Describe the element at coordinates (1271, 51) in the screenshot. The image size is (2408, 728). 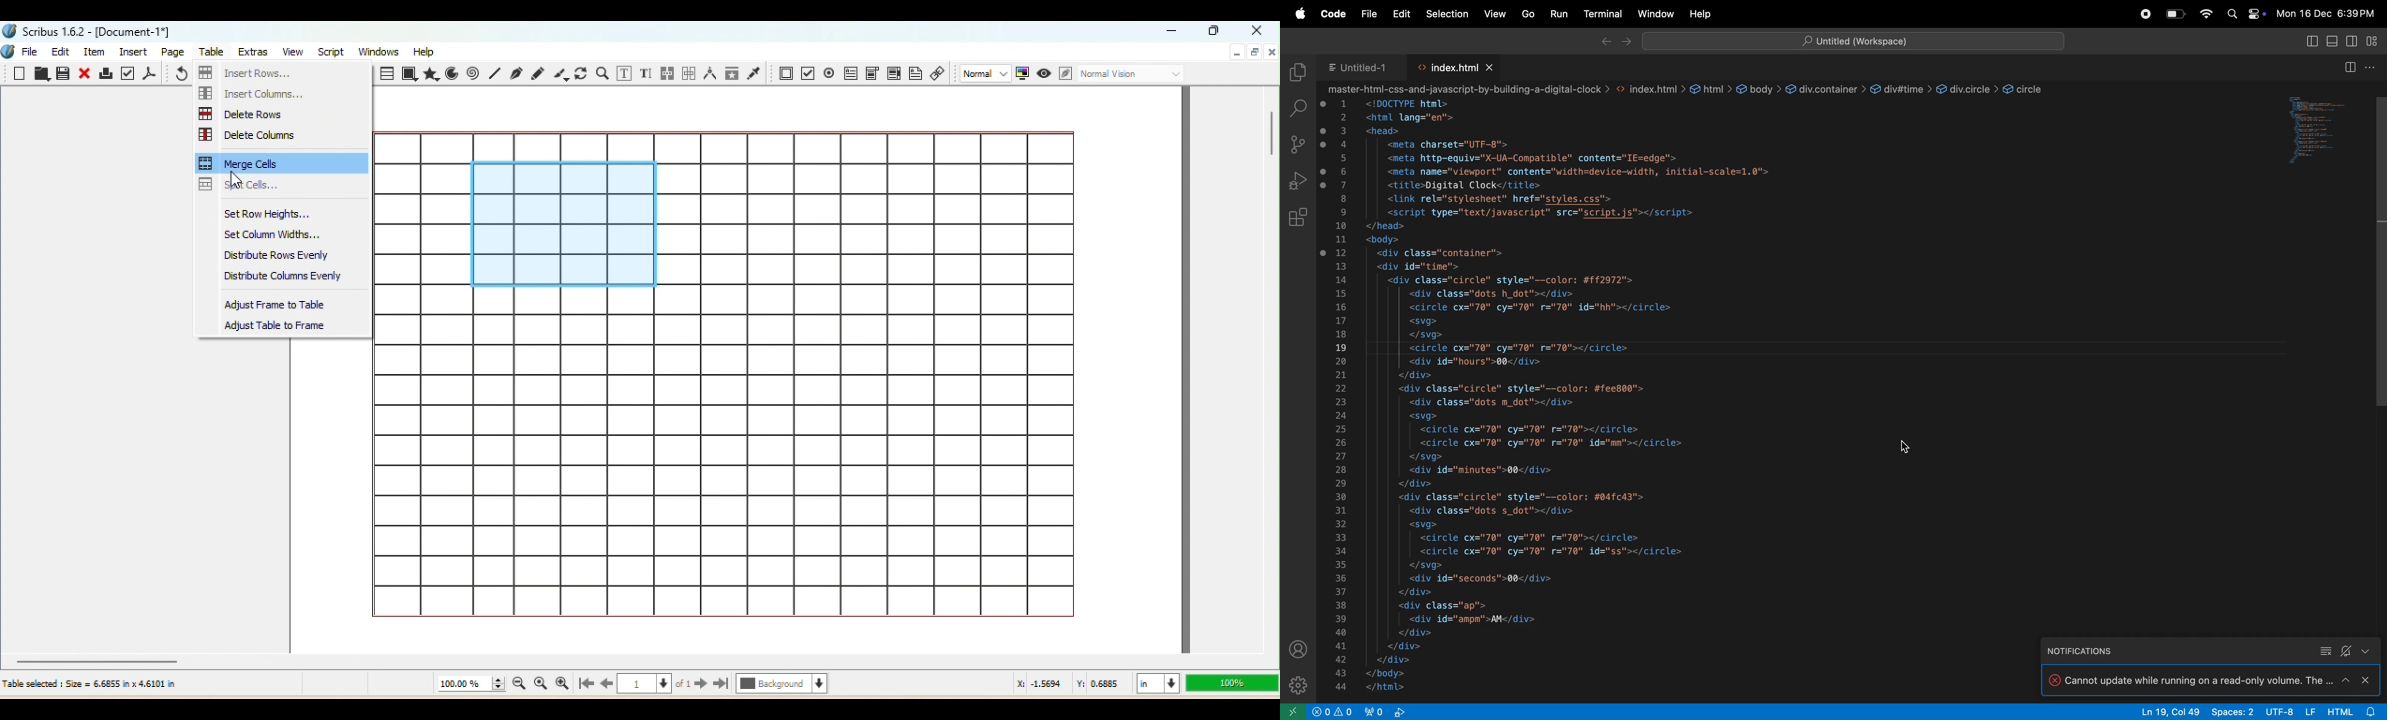
I see `Close document` at that location.